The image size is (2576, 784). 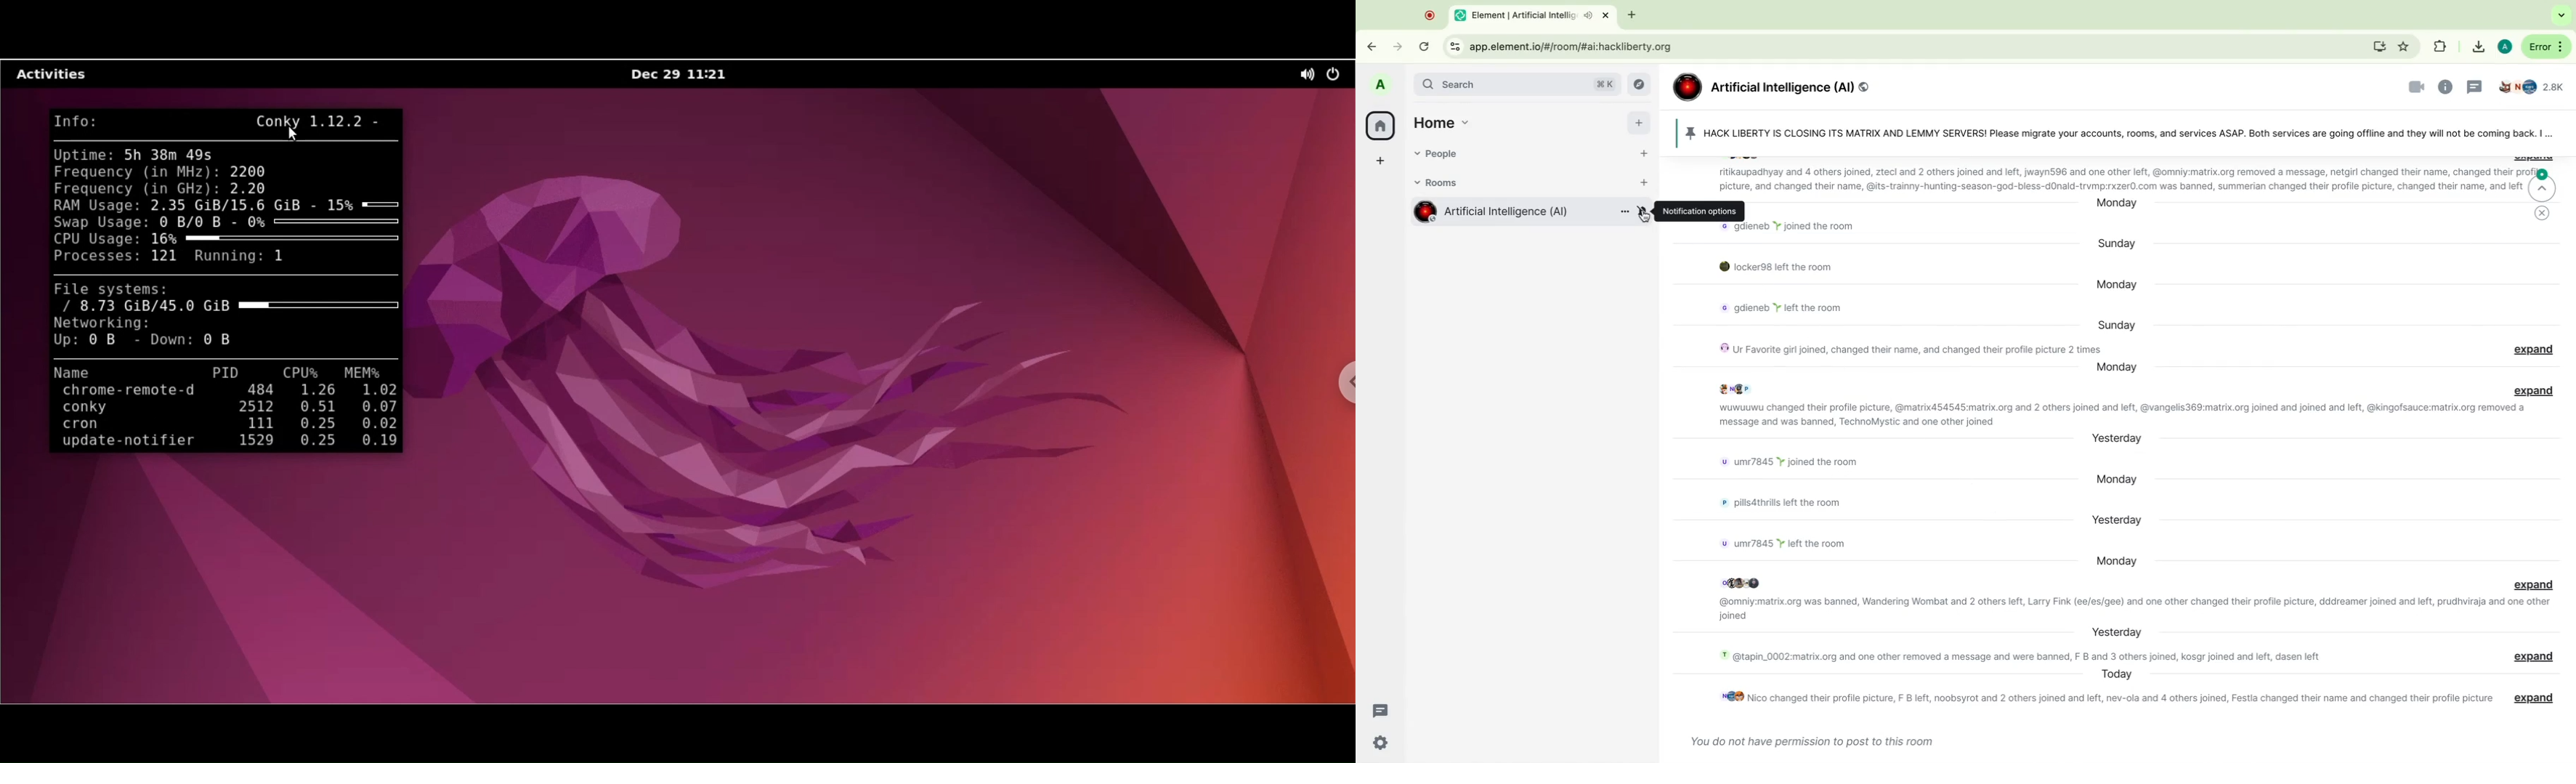 What do you see at coordinates (1806, 464) in the screenshot?
I see `message` at bounding box center [1806, 464].